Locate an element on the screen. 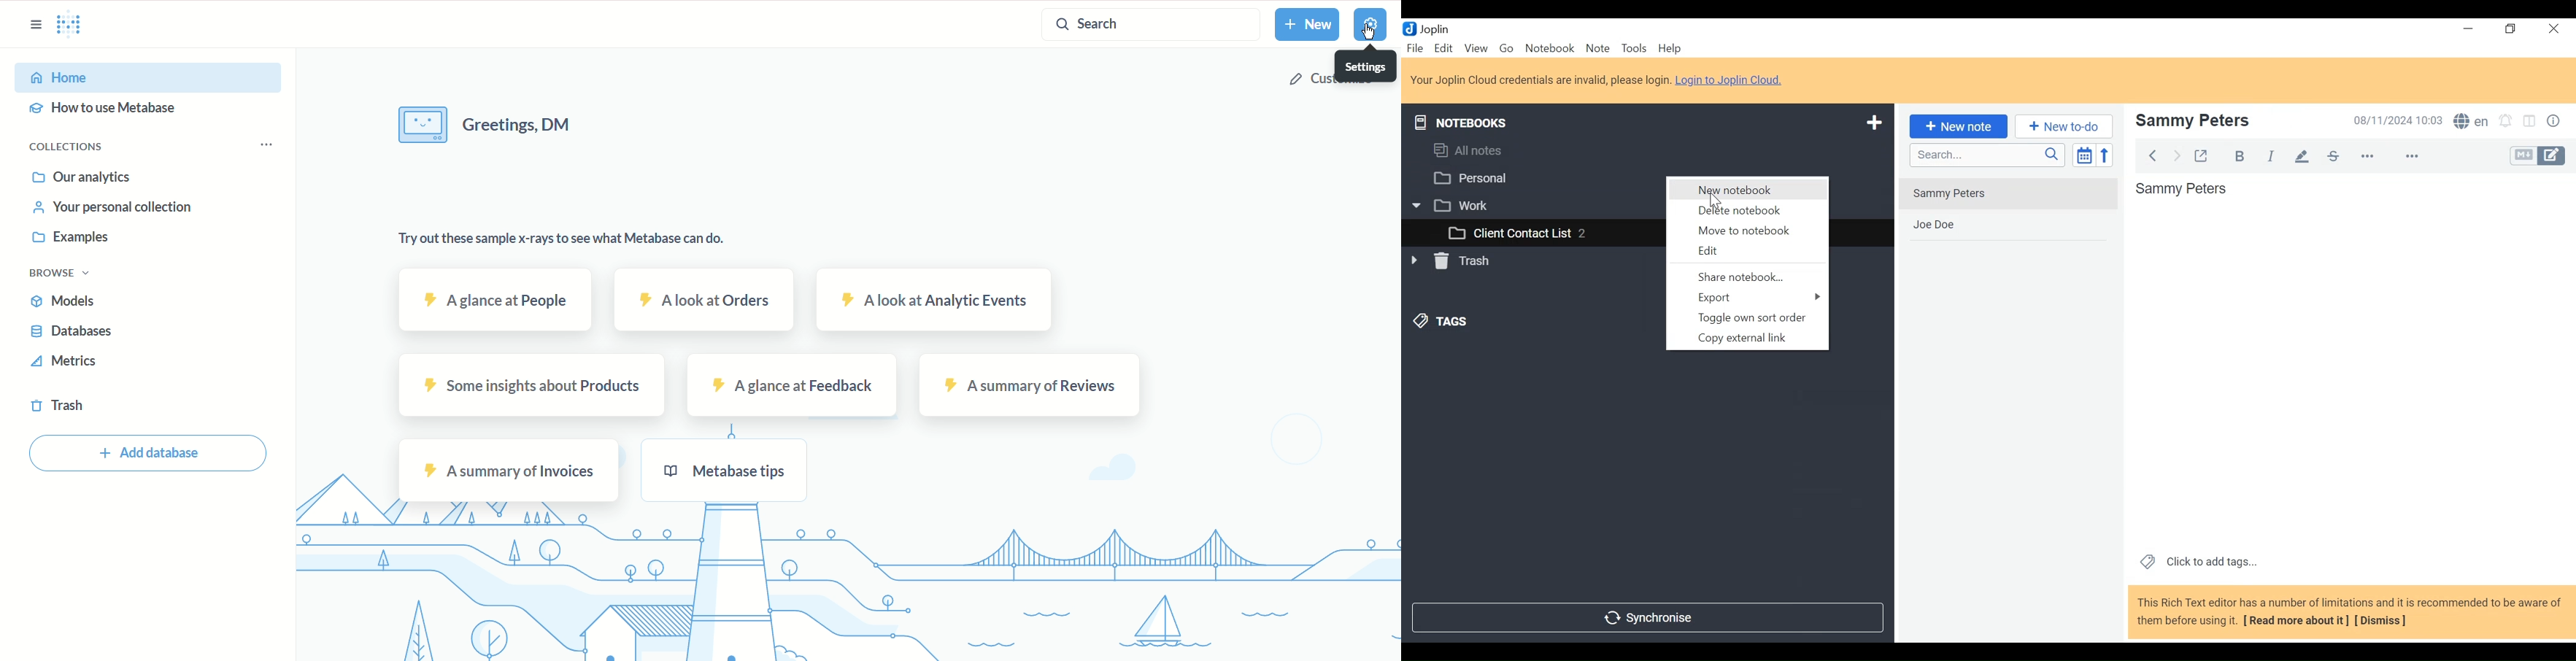 Image resolution: width=2576 pixels, height=672 pixels. more is located at coordinates (2390, 154).